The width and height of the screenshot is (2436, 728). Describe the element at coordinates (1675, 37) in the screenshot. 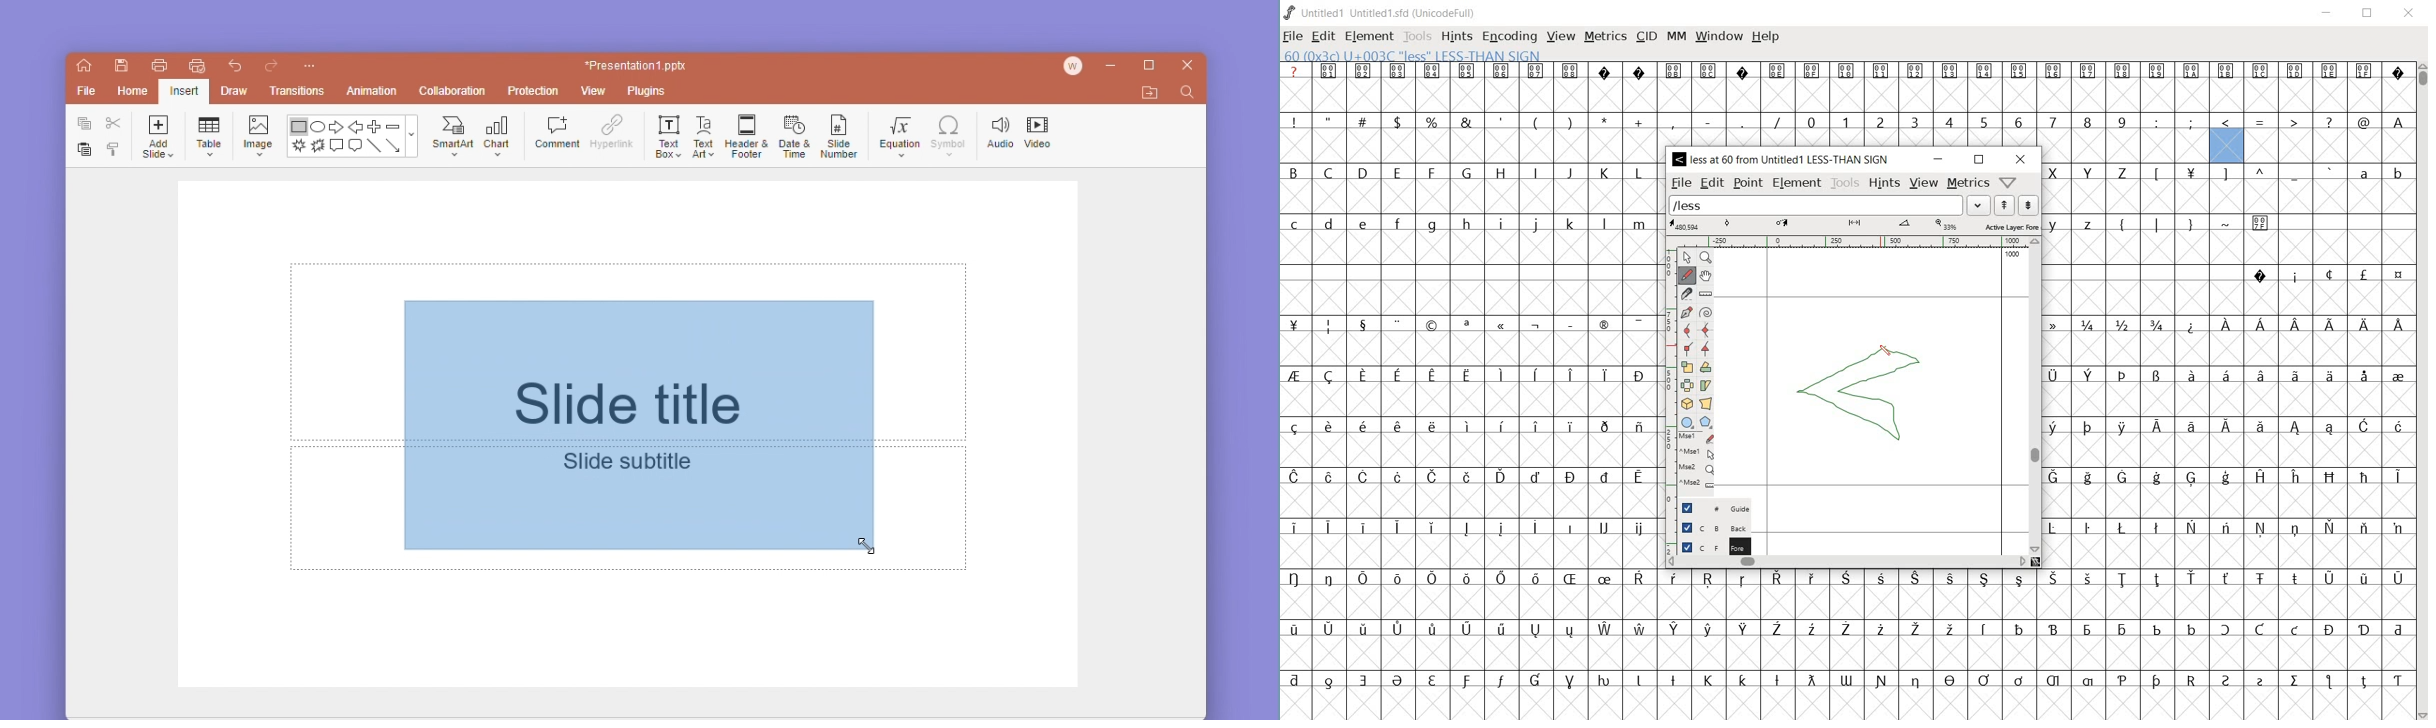

I see `mm` at that location.